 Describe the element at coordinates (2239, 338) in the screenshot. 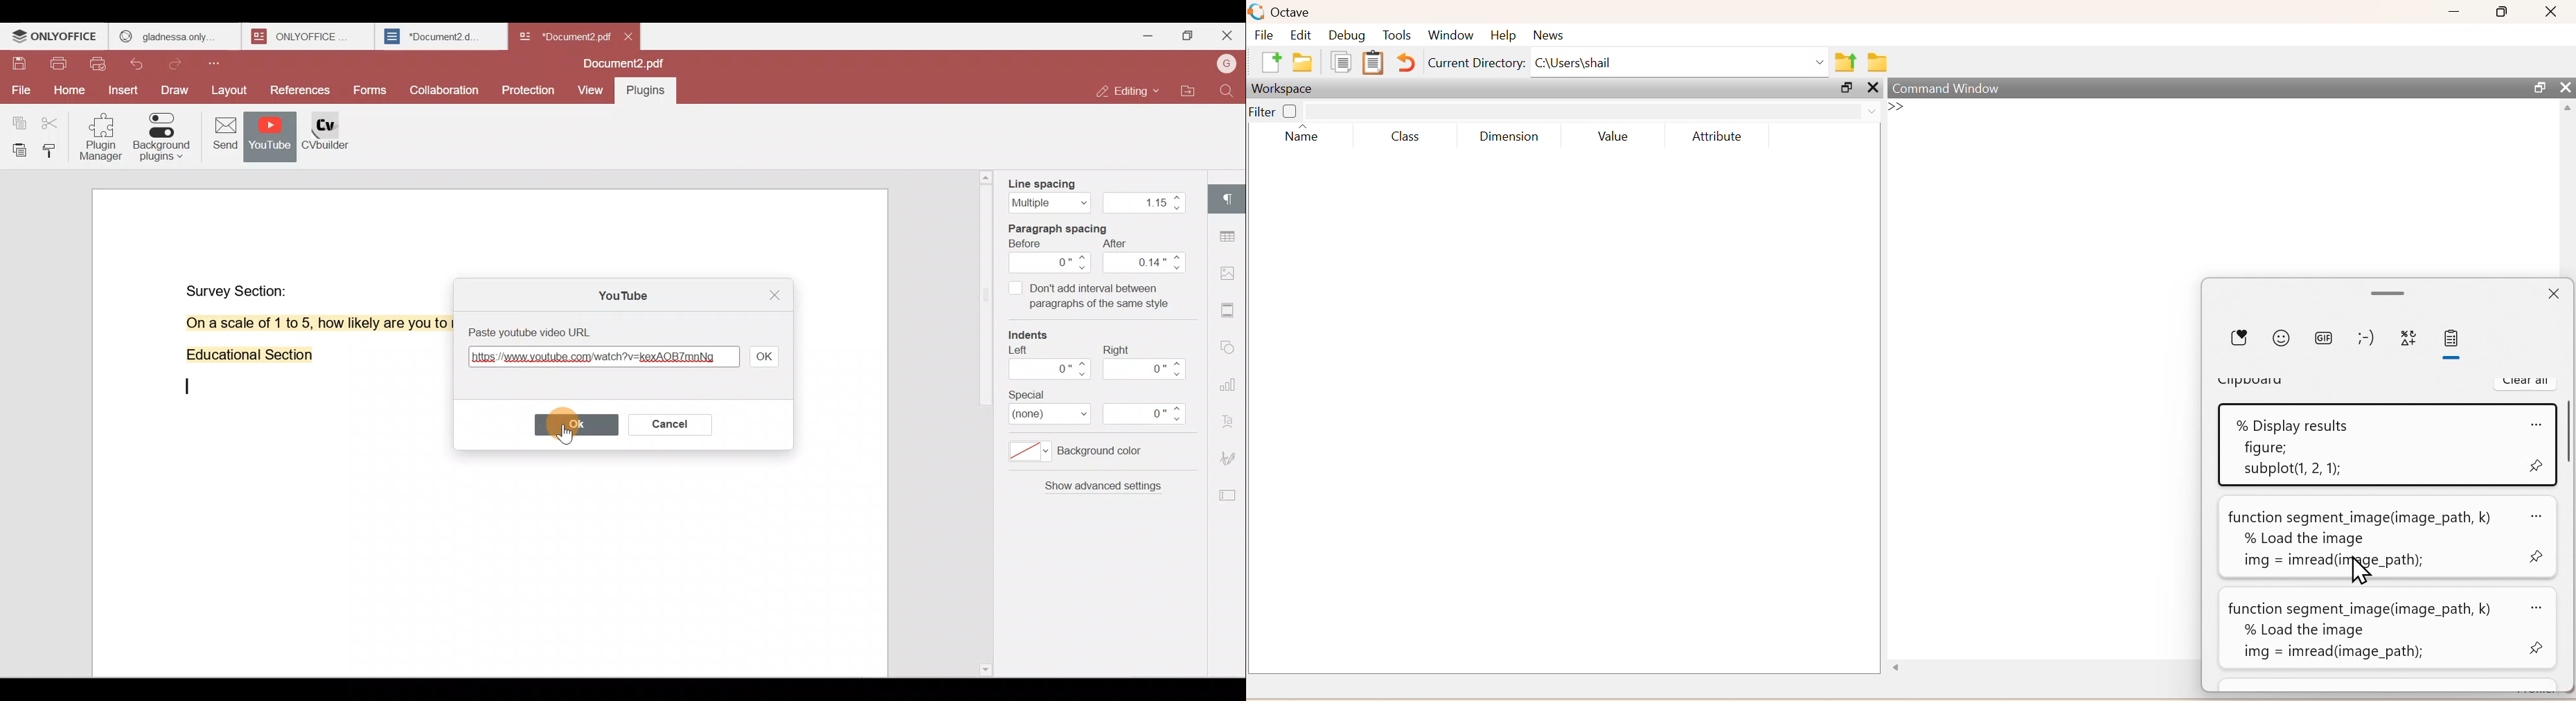

I see `Donate` at that location.